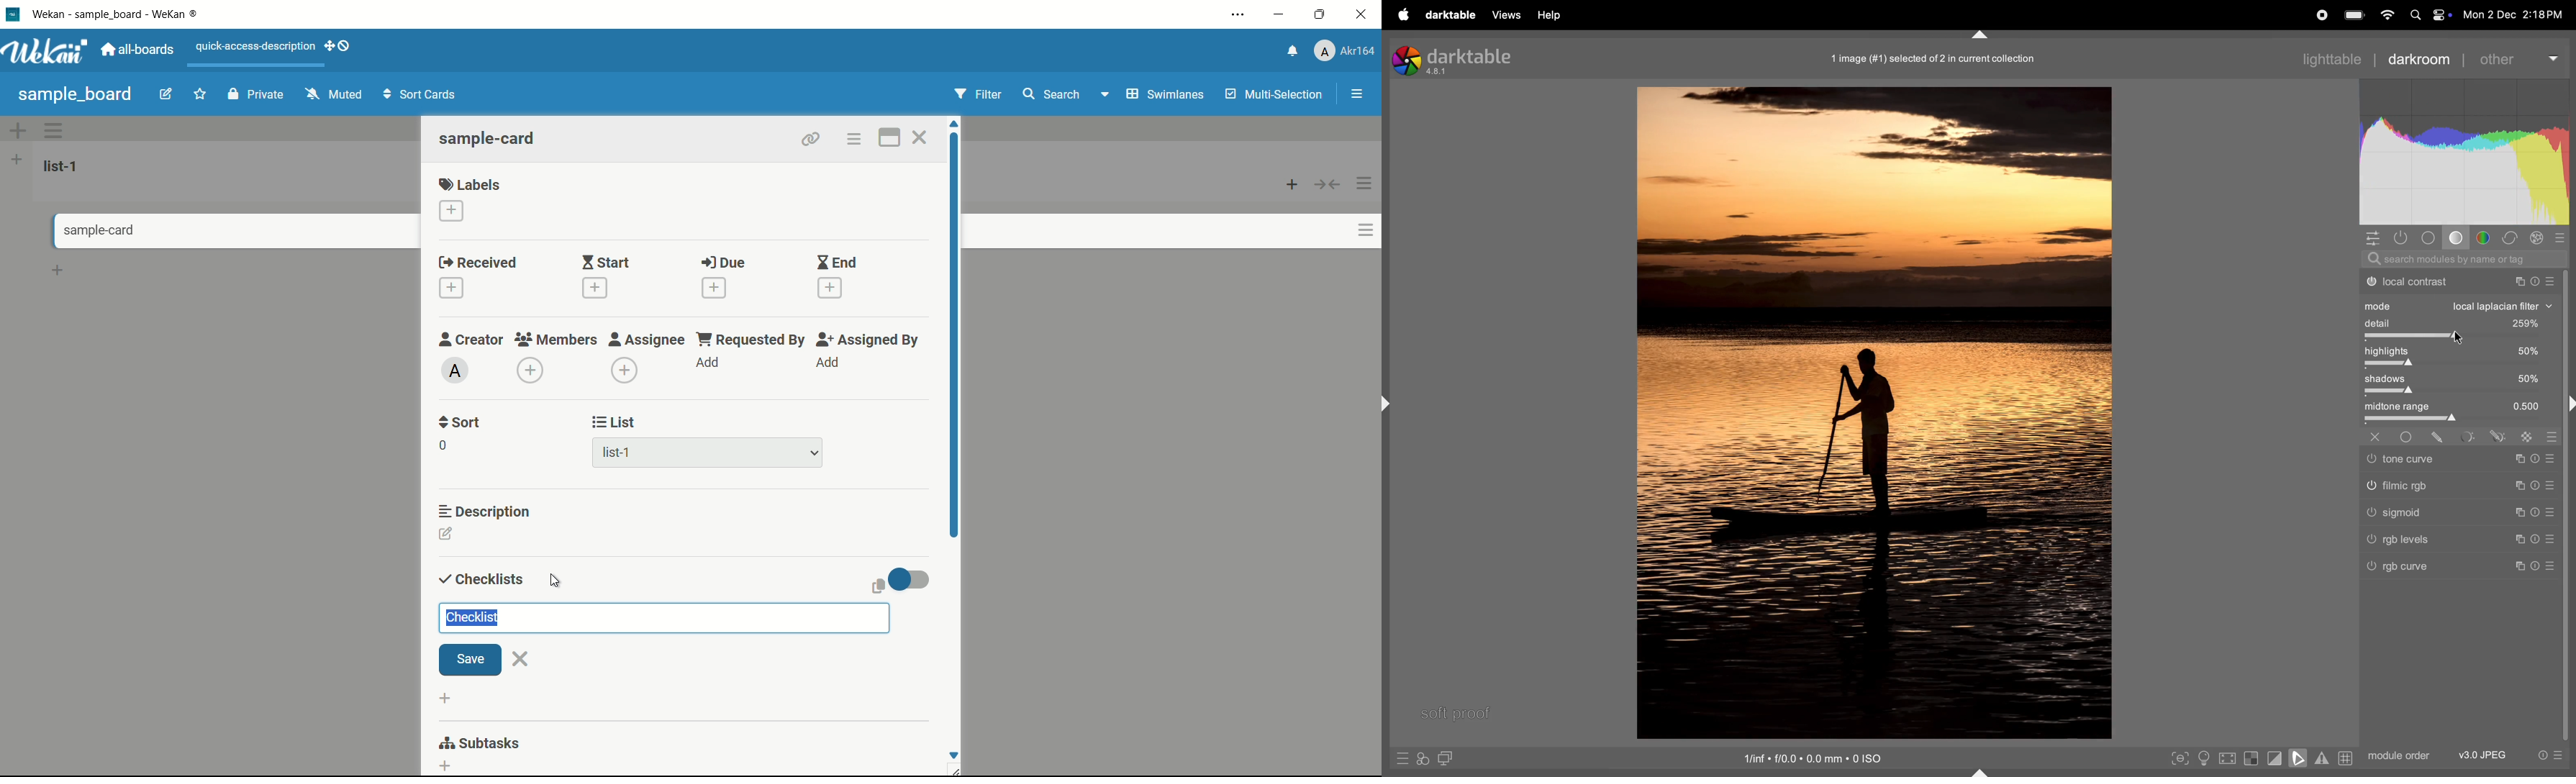 The image size is (2576, 784). Describe the element at coordinates (2429, 15) in the screenshot. I see `apple widgets` at that location.